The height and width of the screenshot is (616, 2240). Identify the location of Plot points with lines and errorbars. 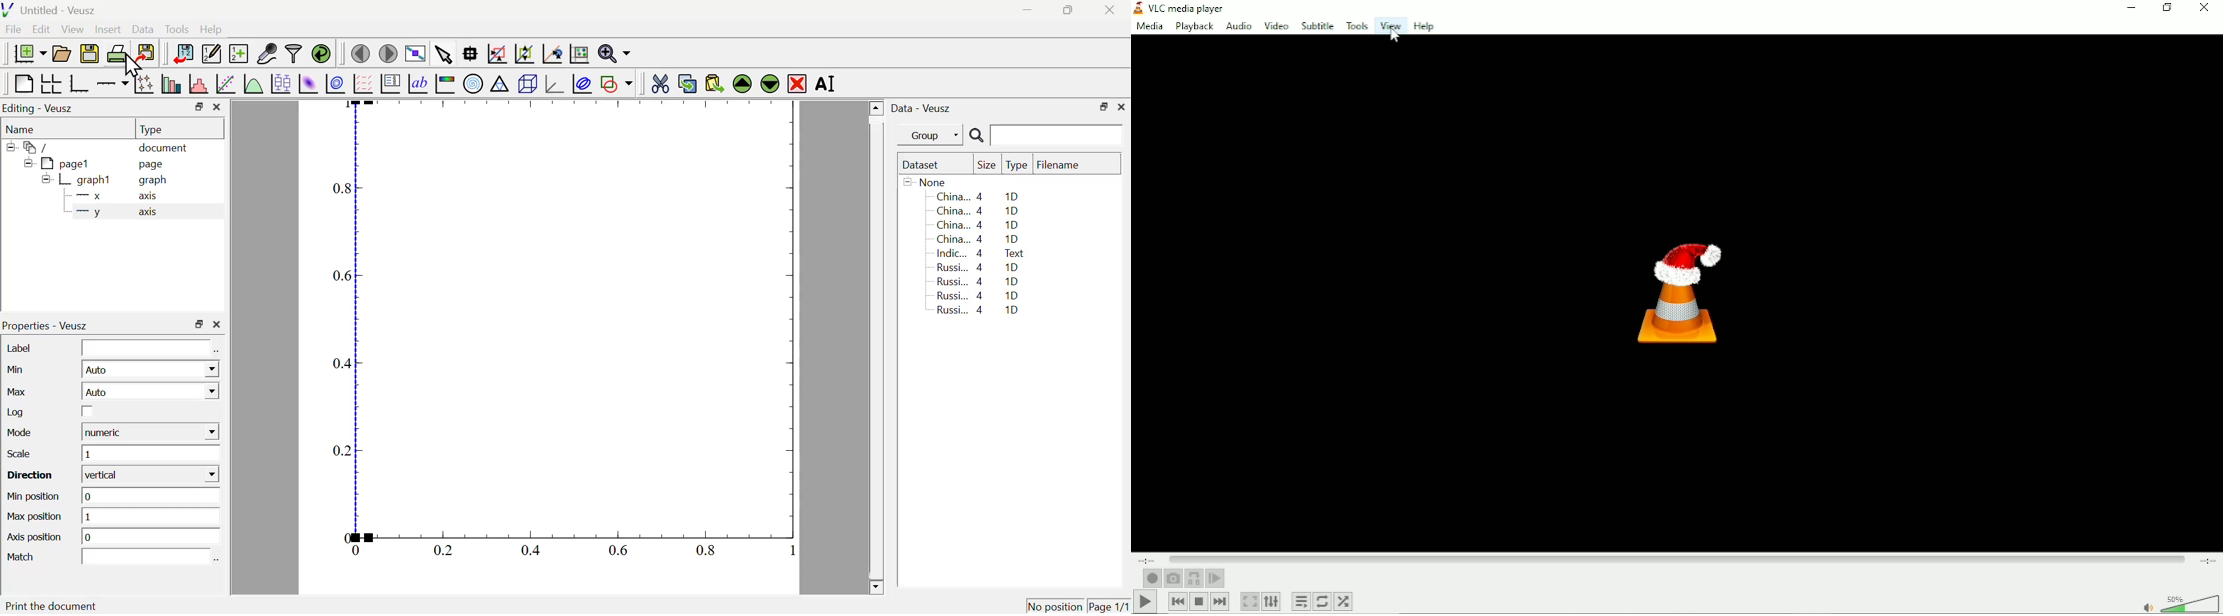
(145, 84).